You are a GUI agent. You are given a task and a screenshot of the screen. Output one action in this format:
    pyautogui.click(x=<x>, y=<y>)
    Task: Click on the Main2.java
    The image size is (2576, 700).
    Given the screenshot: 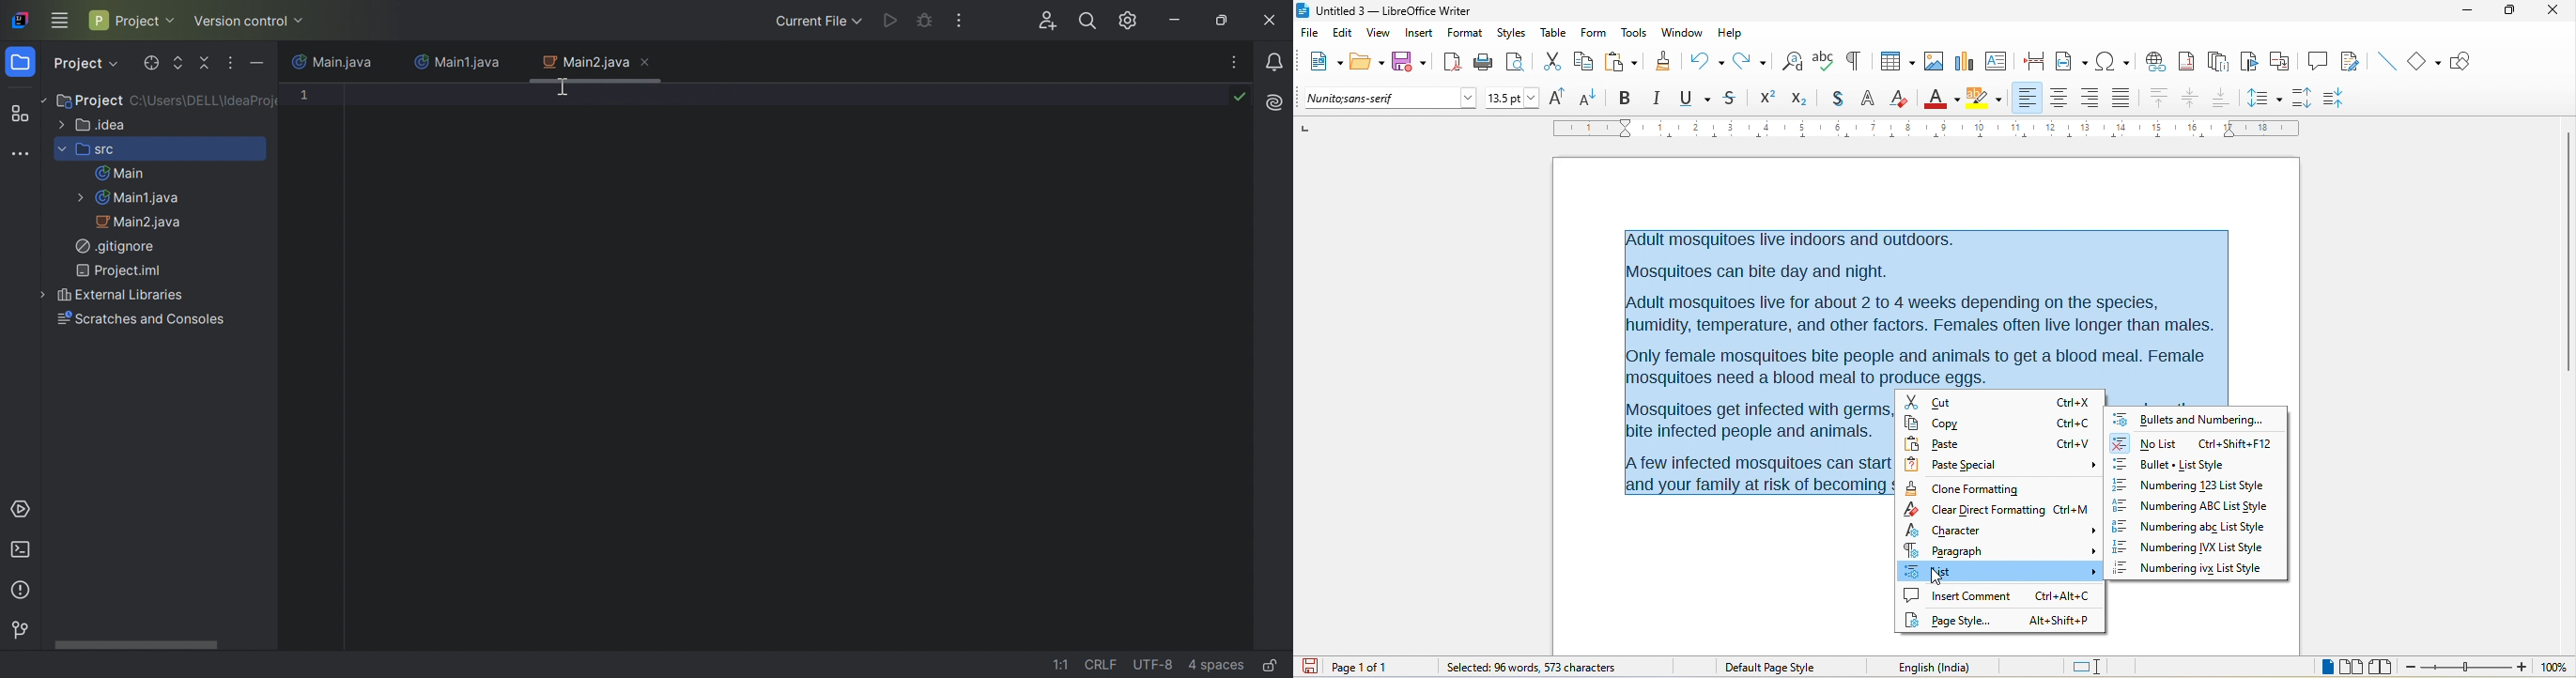 What is the action you would take?
    pyautogui.click(x=140, y=224)
    